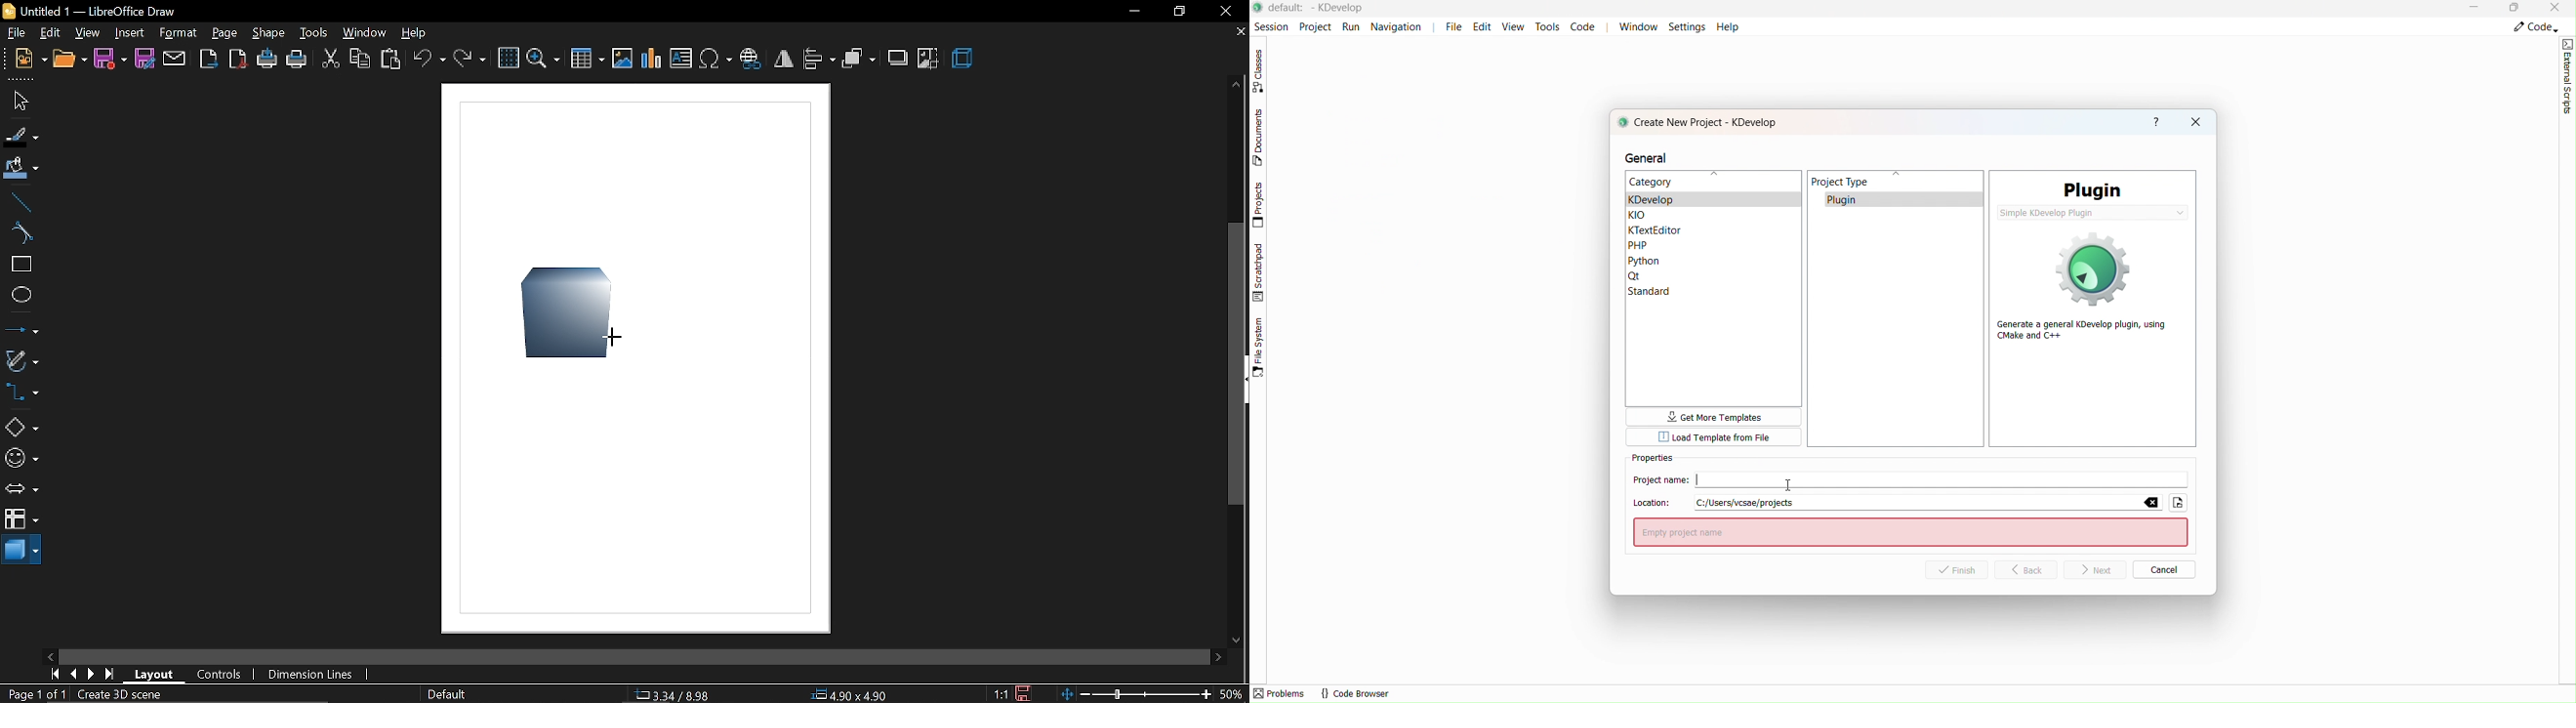 This screenshot has width=2576, height=728. I want to click on redo, so click(470, 60).